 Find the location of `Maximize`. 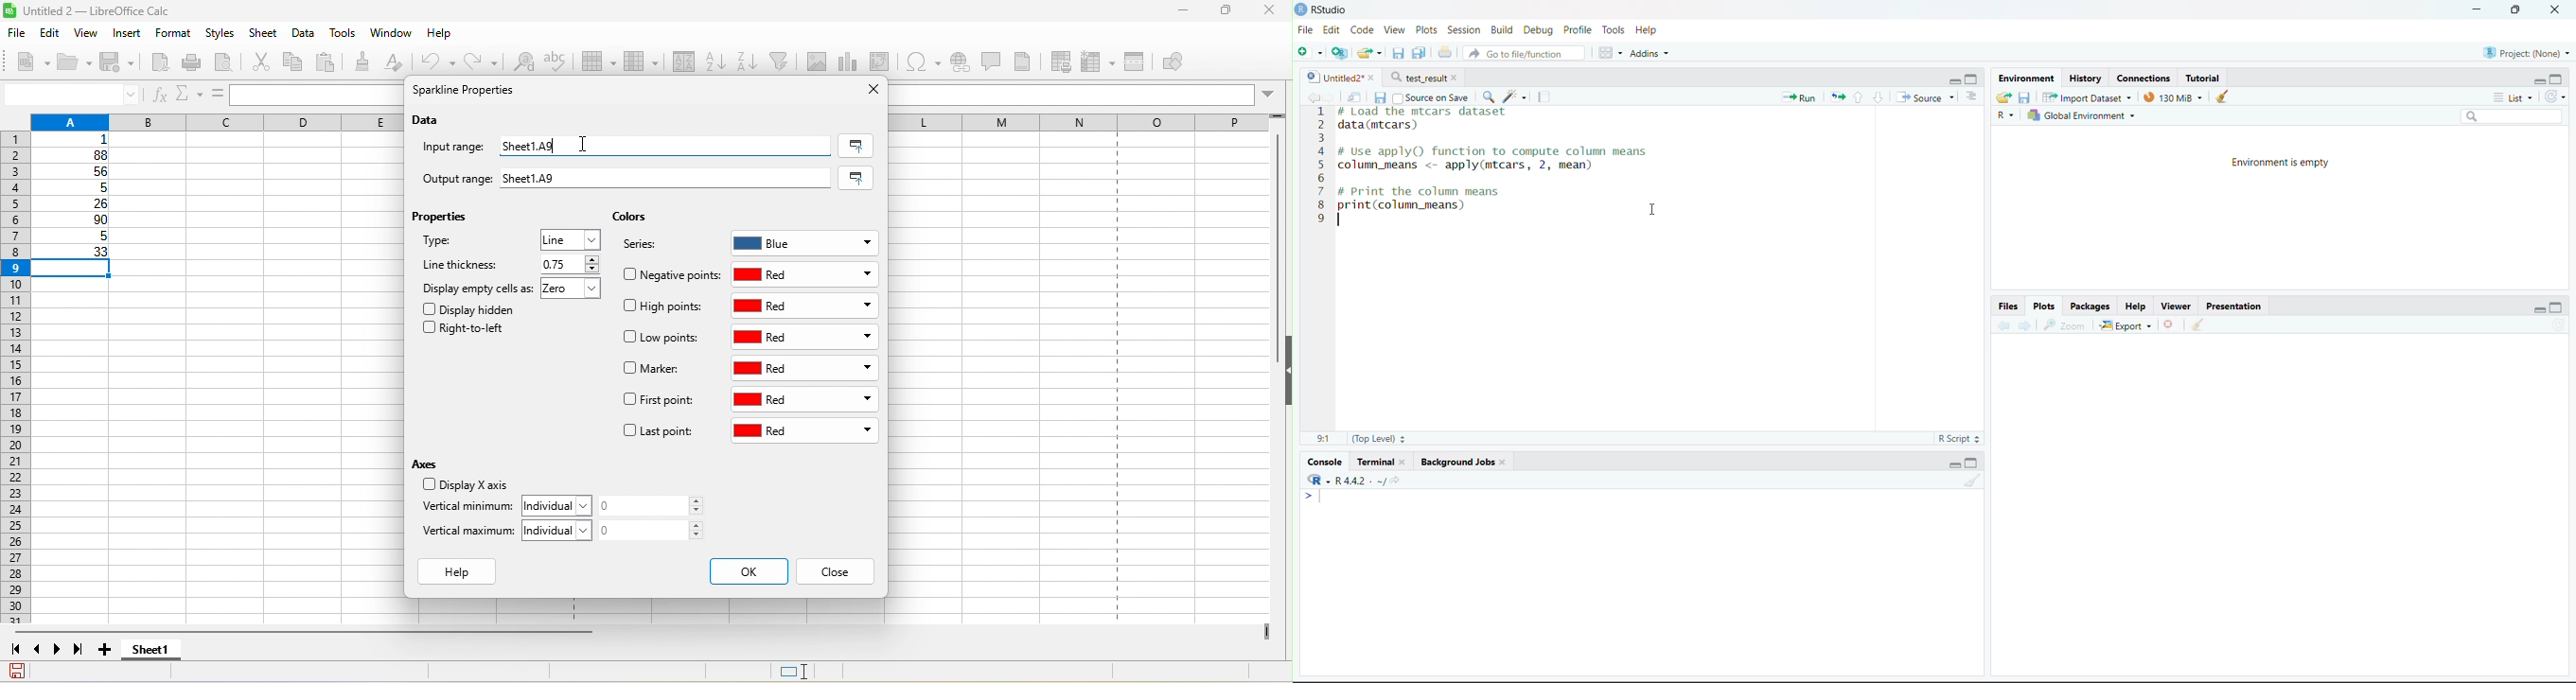

Maximize is located at coordinates (2515, 10).